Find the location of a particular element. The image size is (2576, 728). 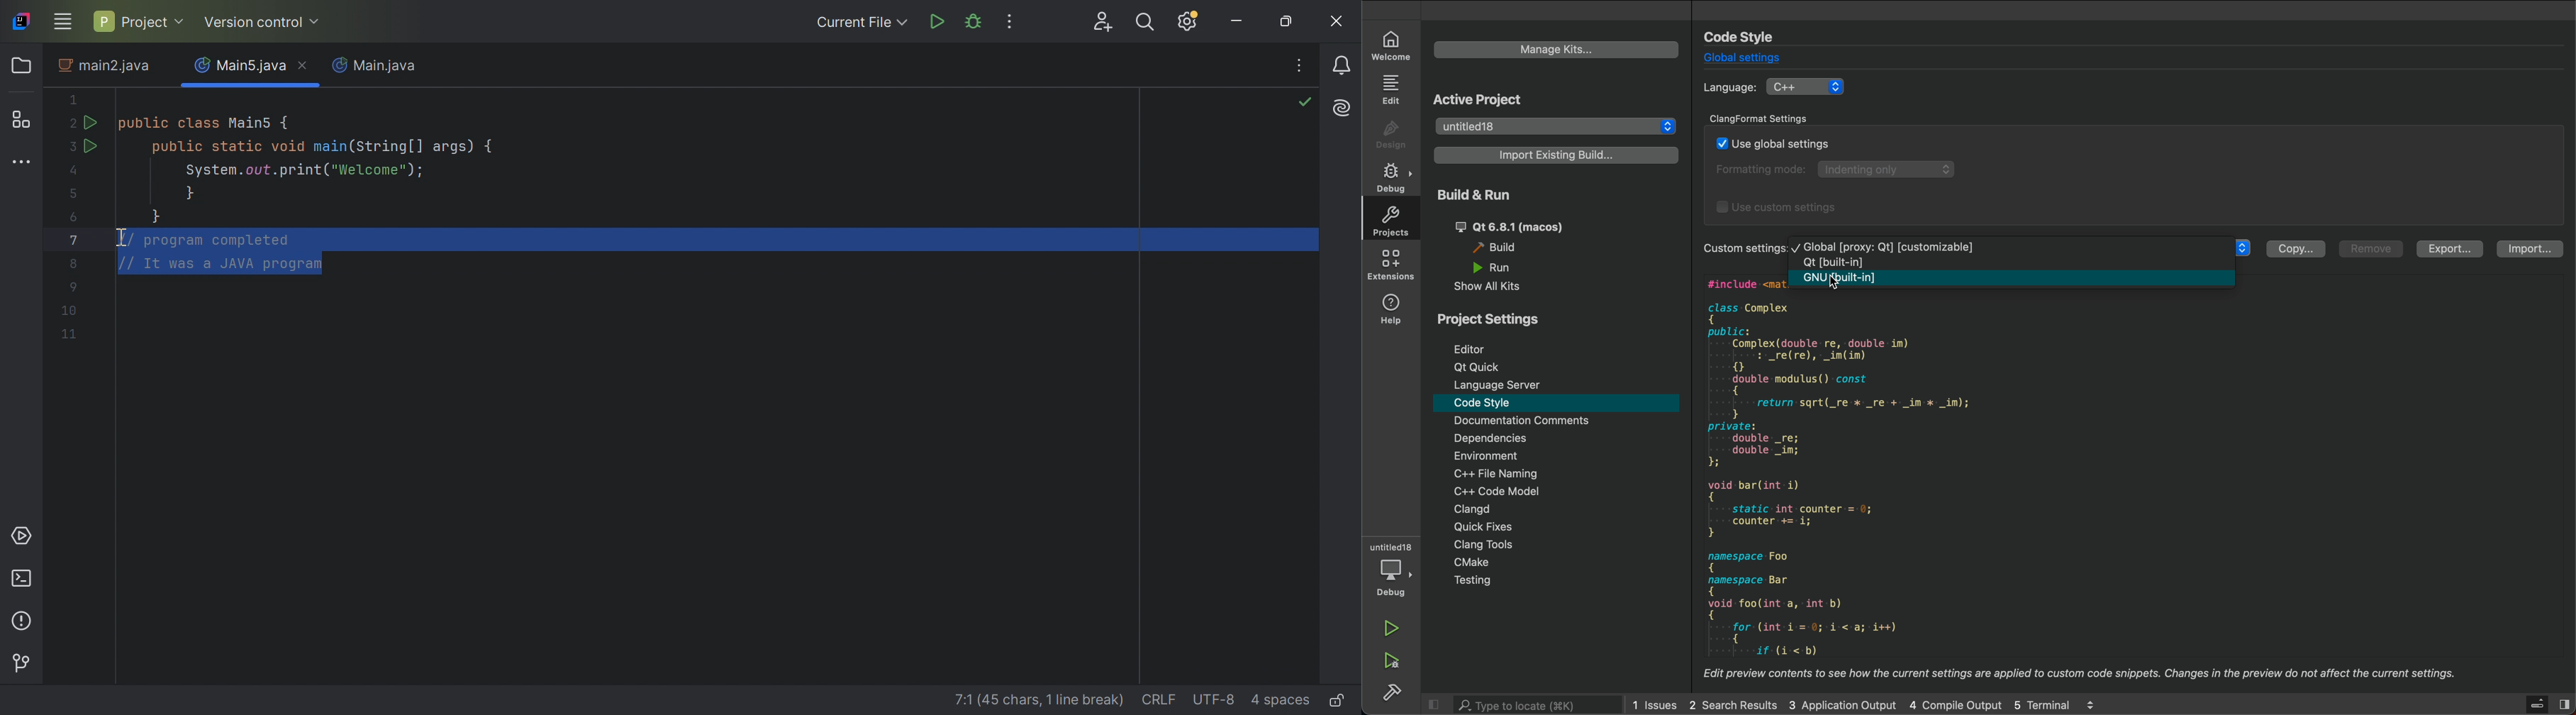

4 Compile Output is located at coordinates (1955, 703).